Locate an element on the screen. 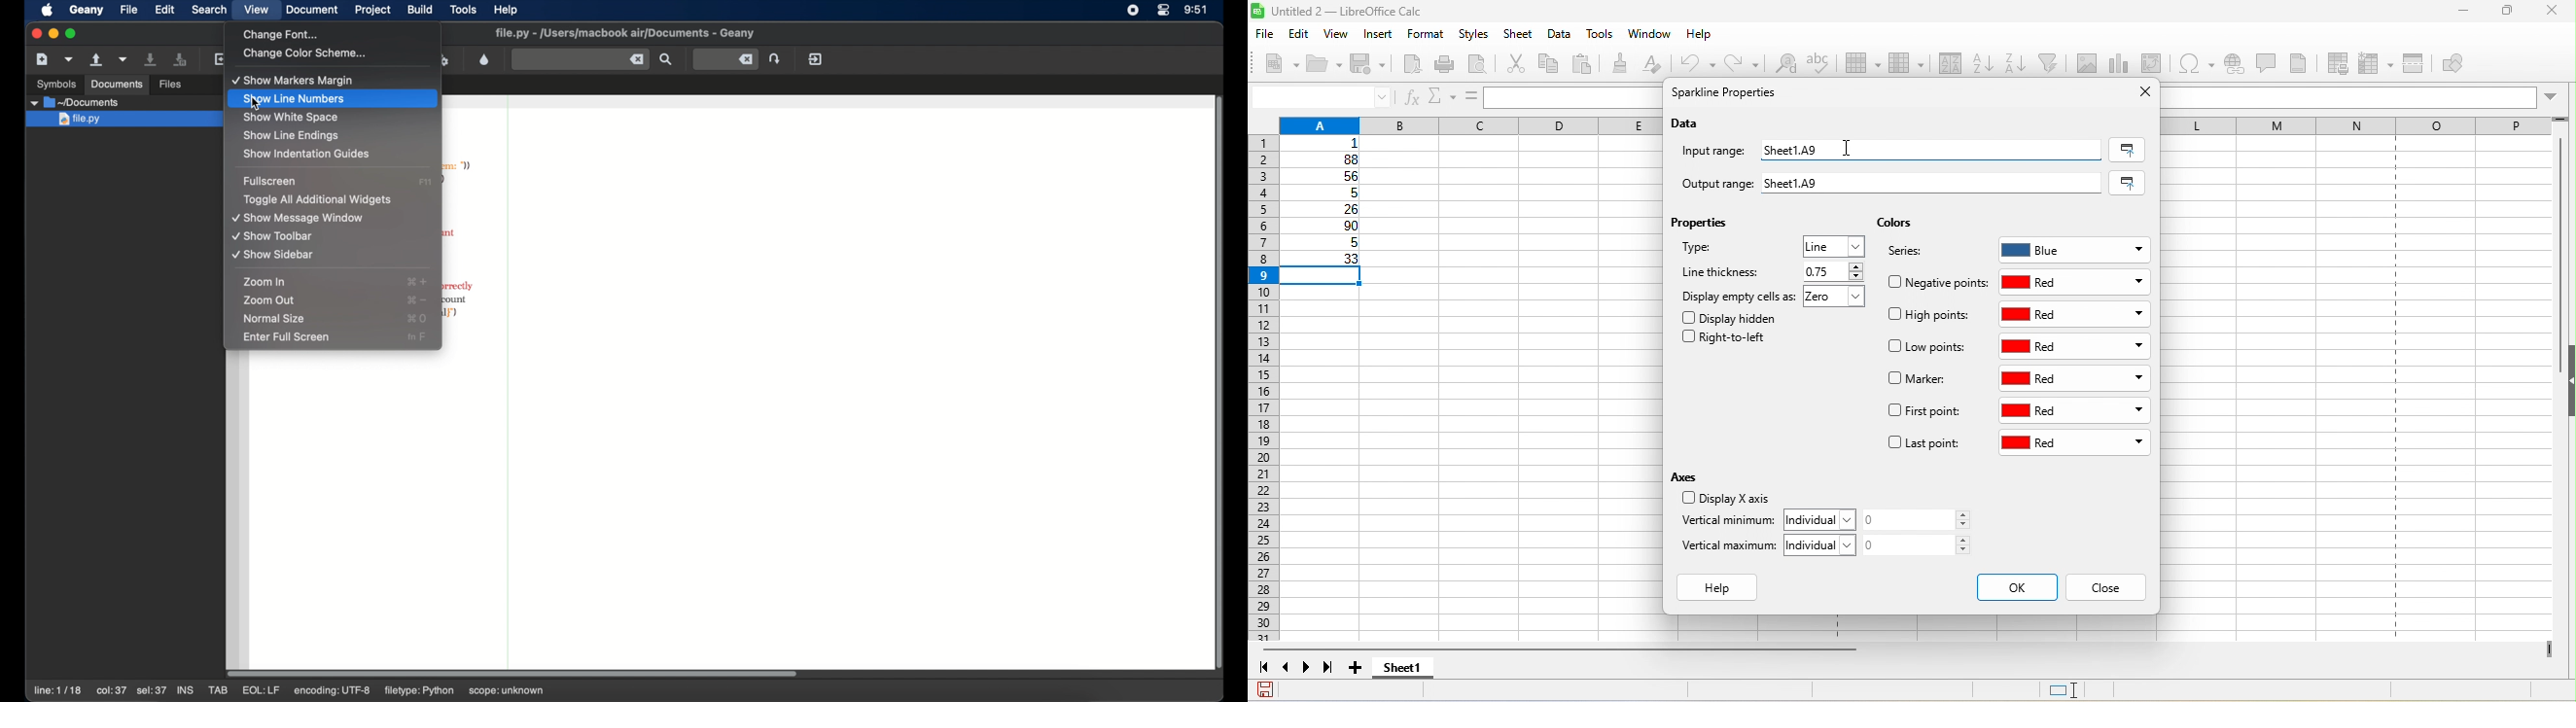  build is located at coordinates (421, 10).